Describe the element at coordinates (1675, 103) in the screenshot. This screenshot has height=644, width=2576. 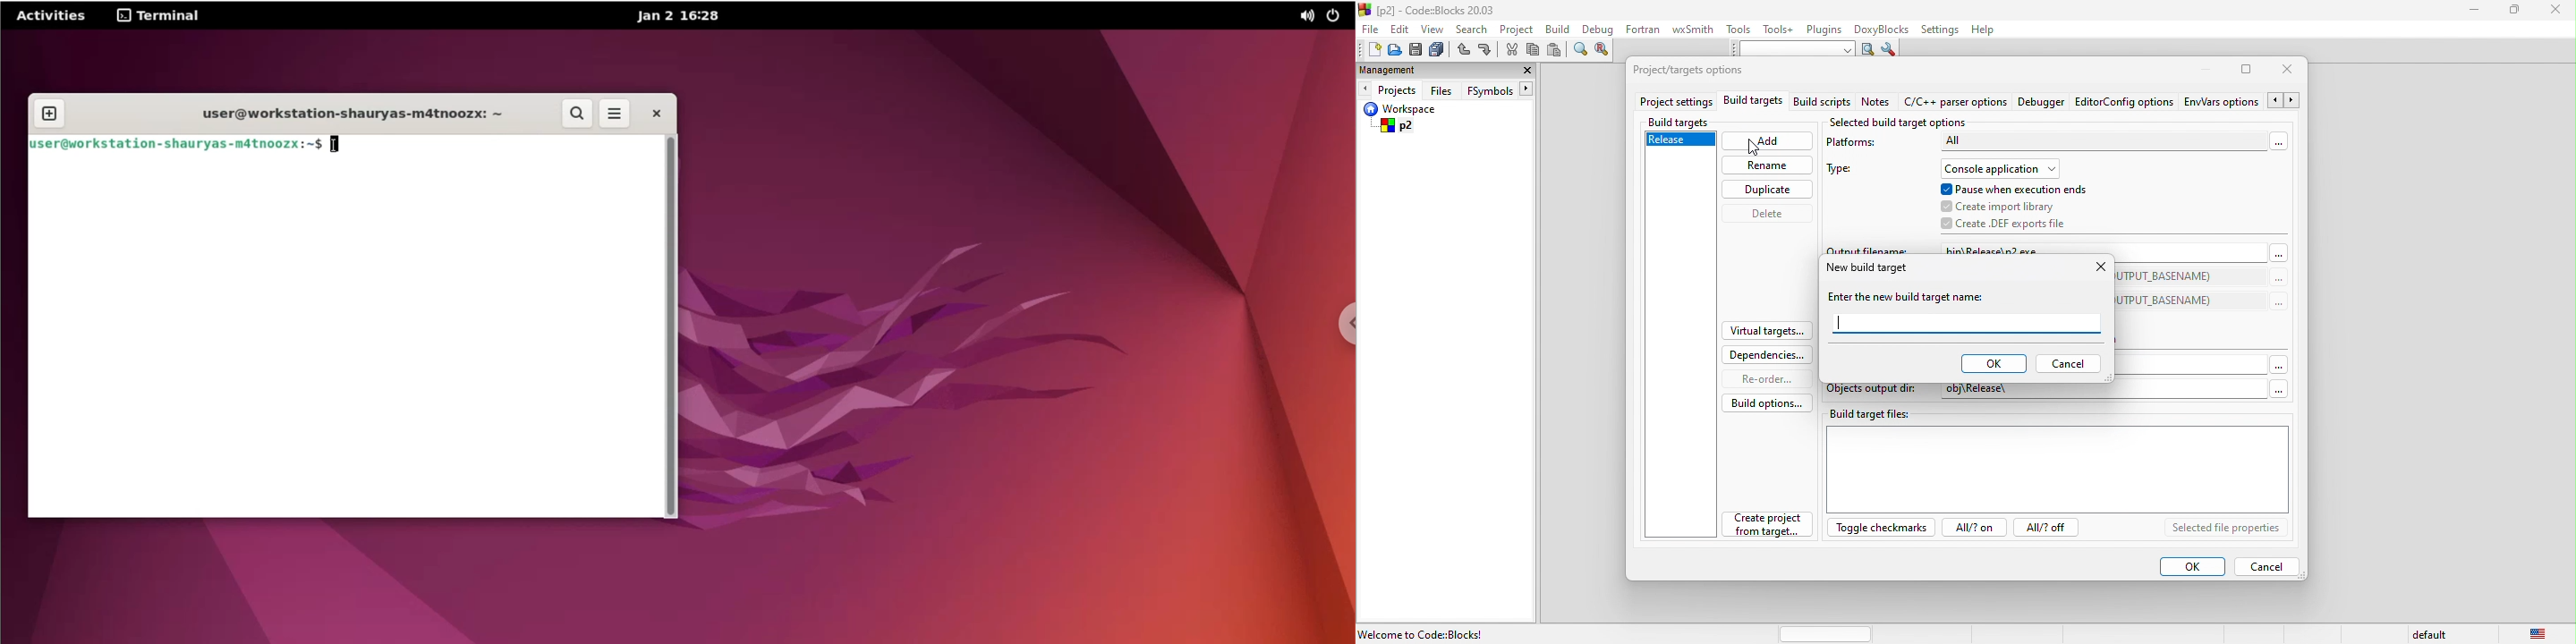
I see `project settings` at that location.